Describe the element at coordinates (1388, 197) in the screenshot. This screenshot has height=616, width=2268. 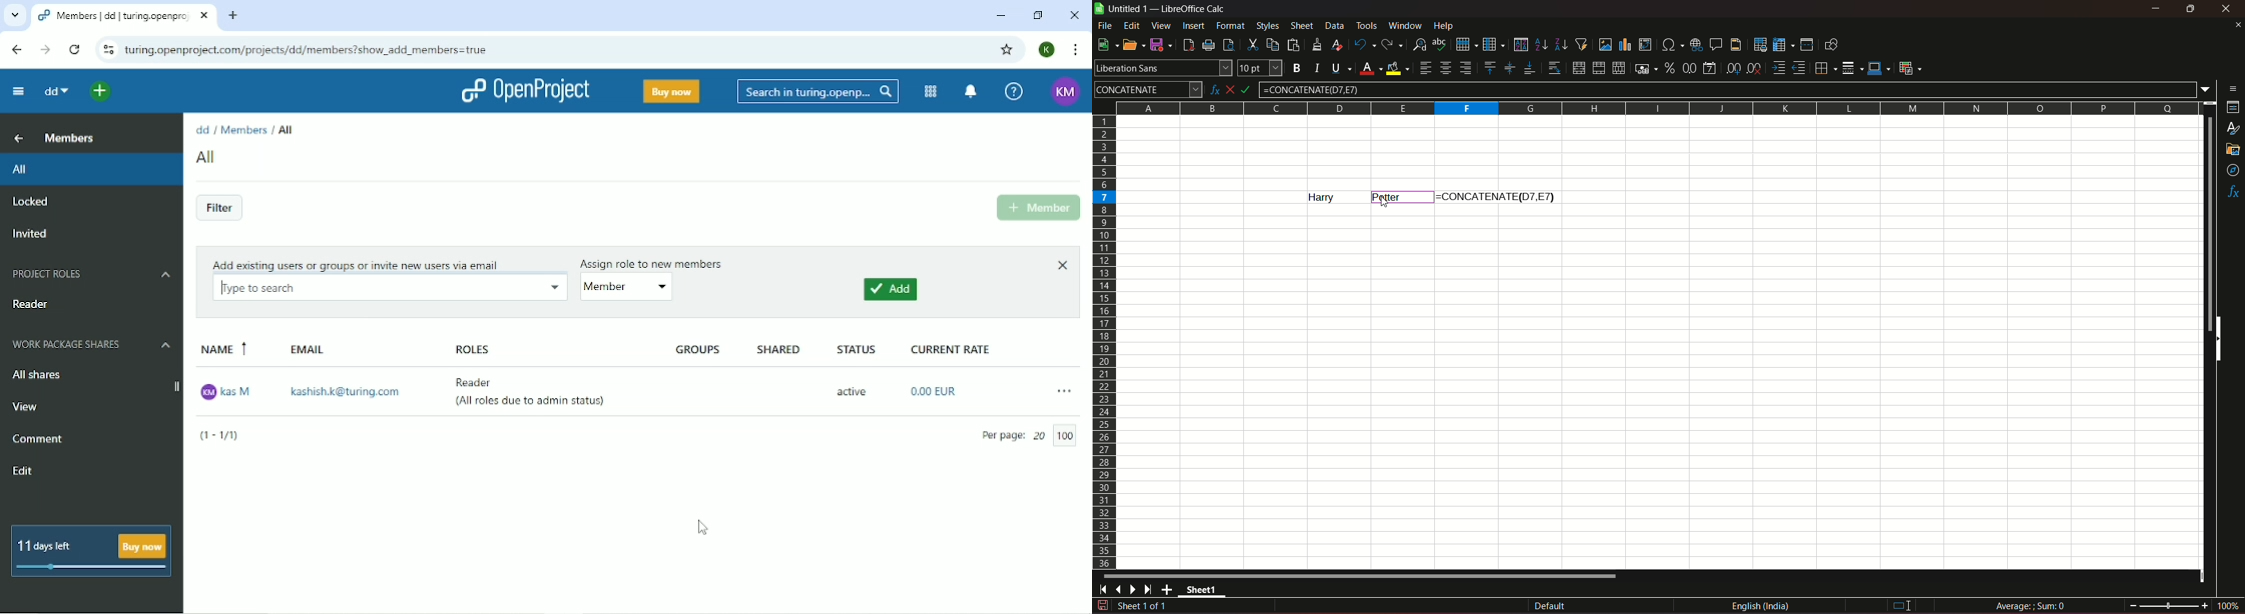
I see `text` at that location.